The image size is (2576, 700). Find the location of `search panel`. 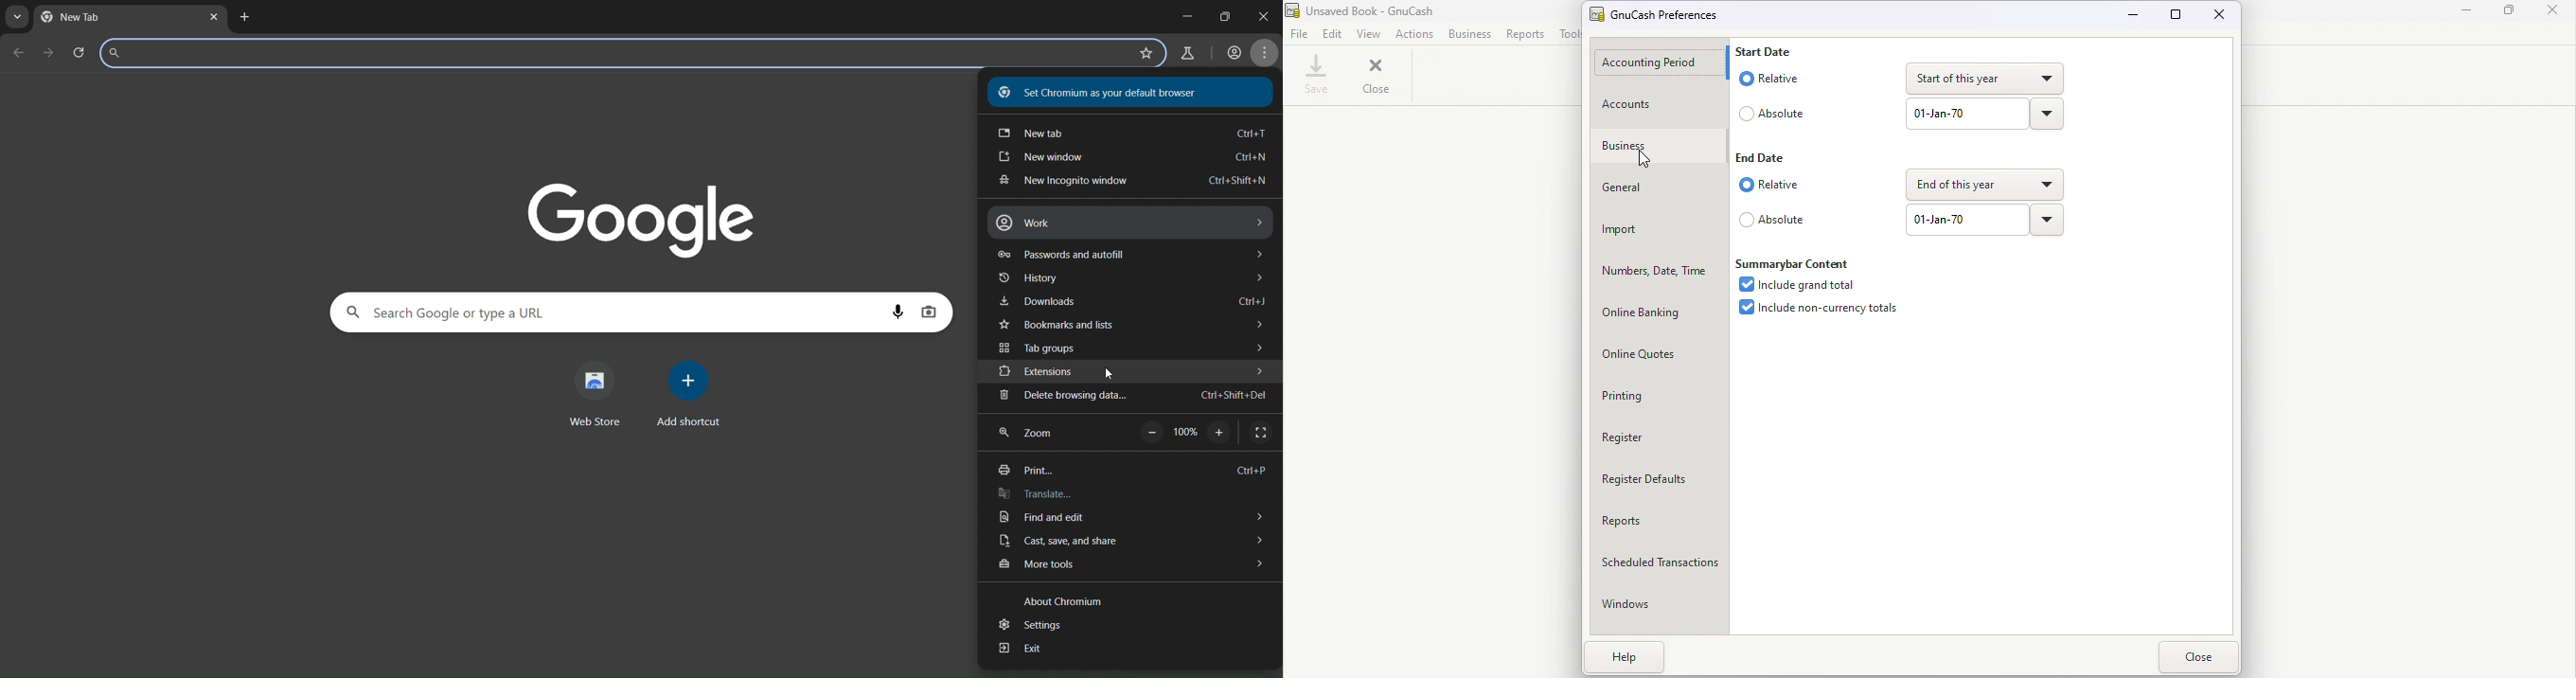

search panel is located at coordinates (607, 311).